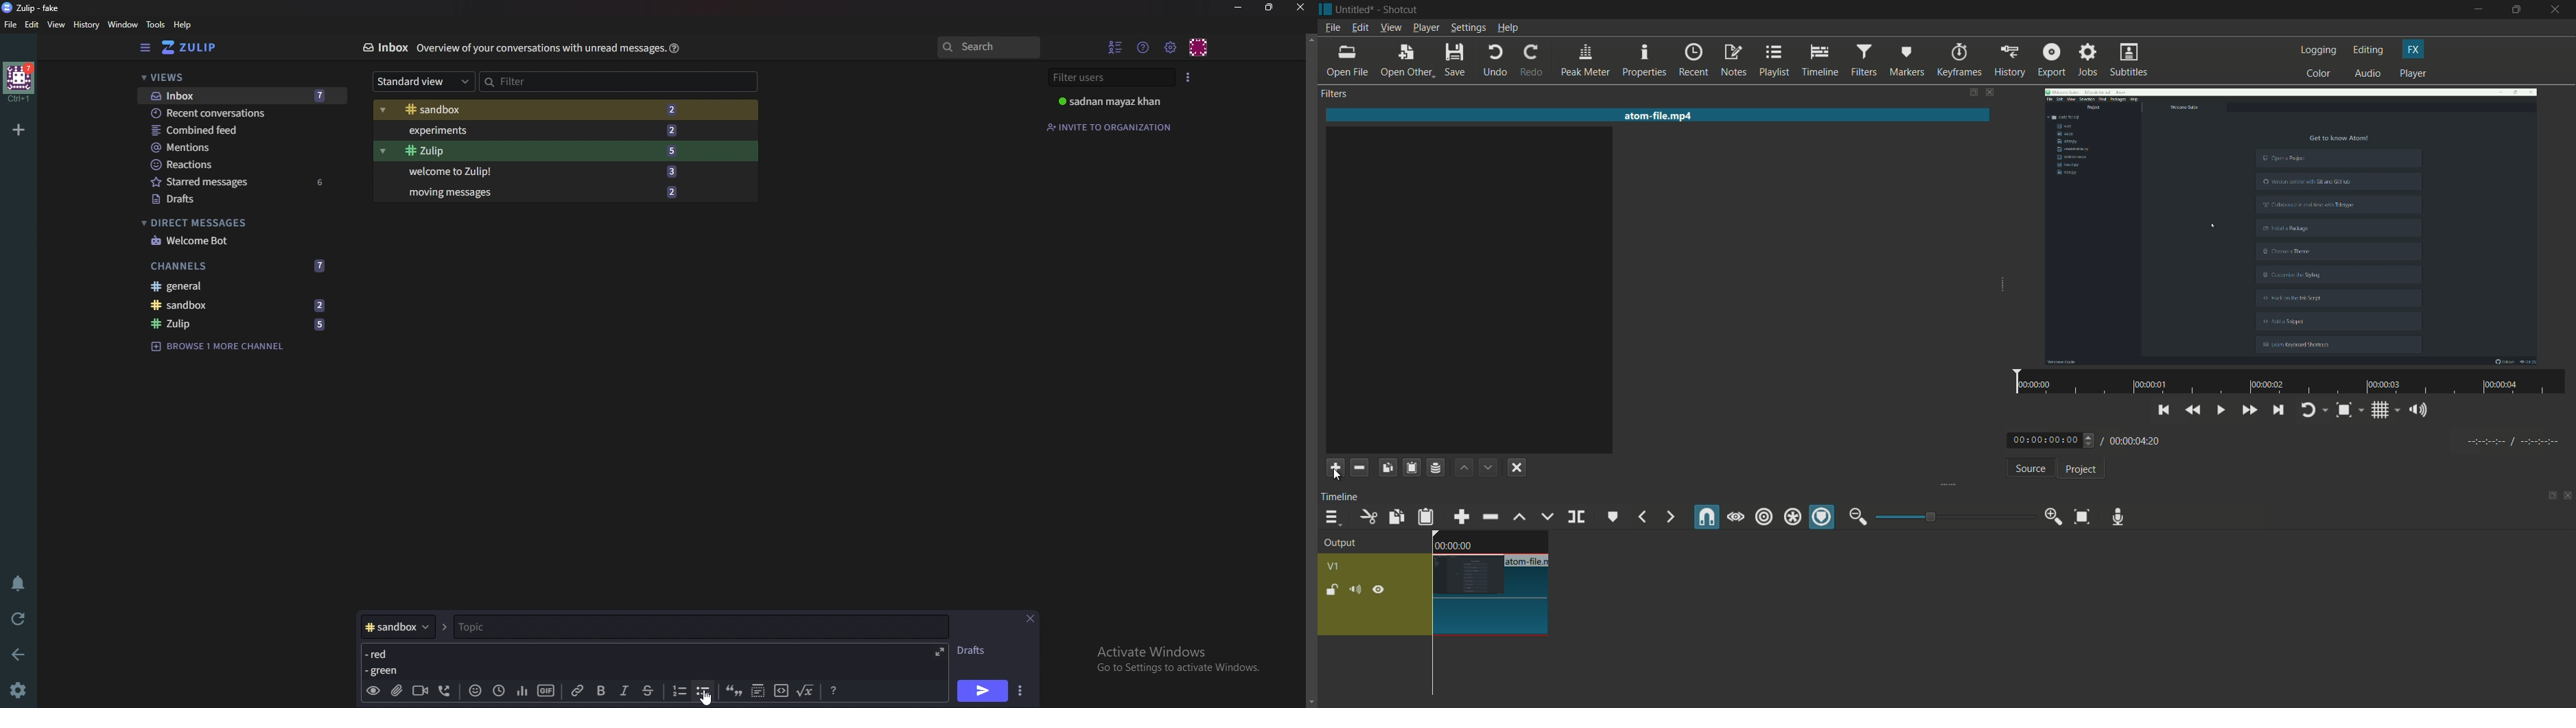 This screenshot has height=728, width=2576. Describe the element at coordinates (2131, 439) in the screenshot. I see `/ 00:00:04:20 (total time)` at that location.